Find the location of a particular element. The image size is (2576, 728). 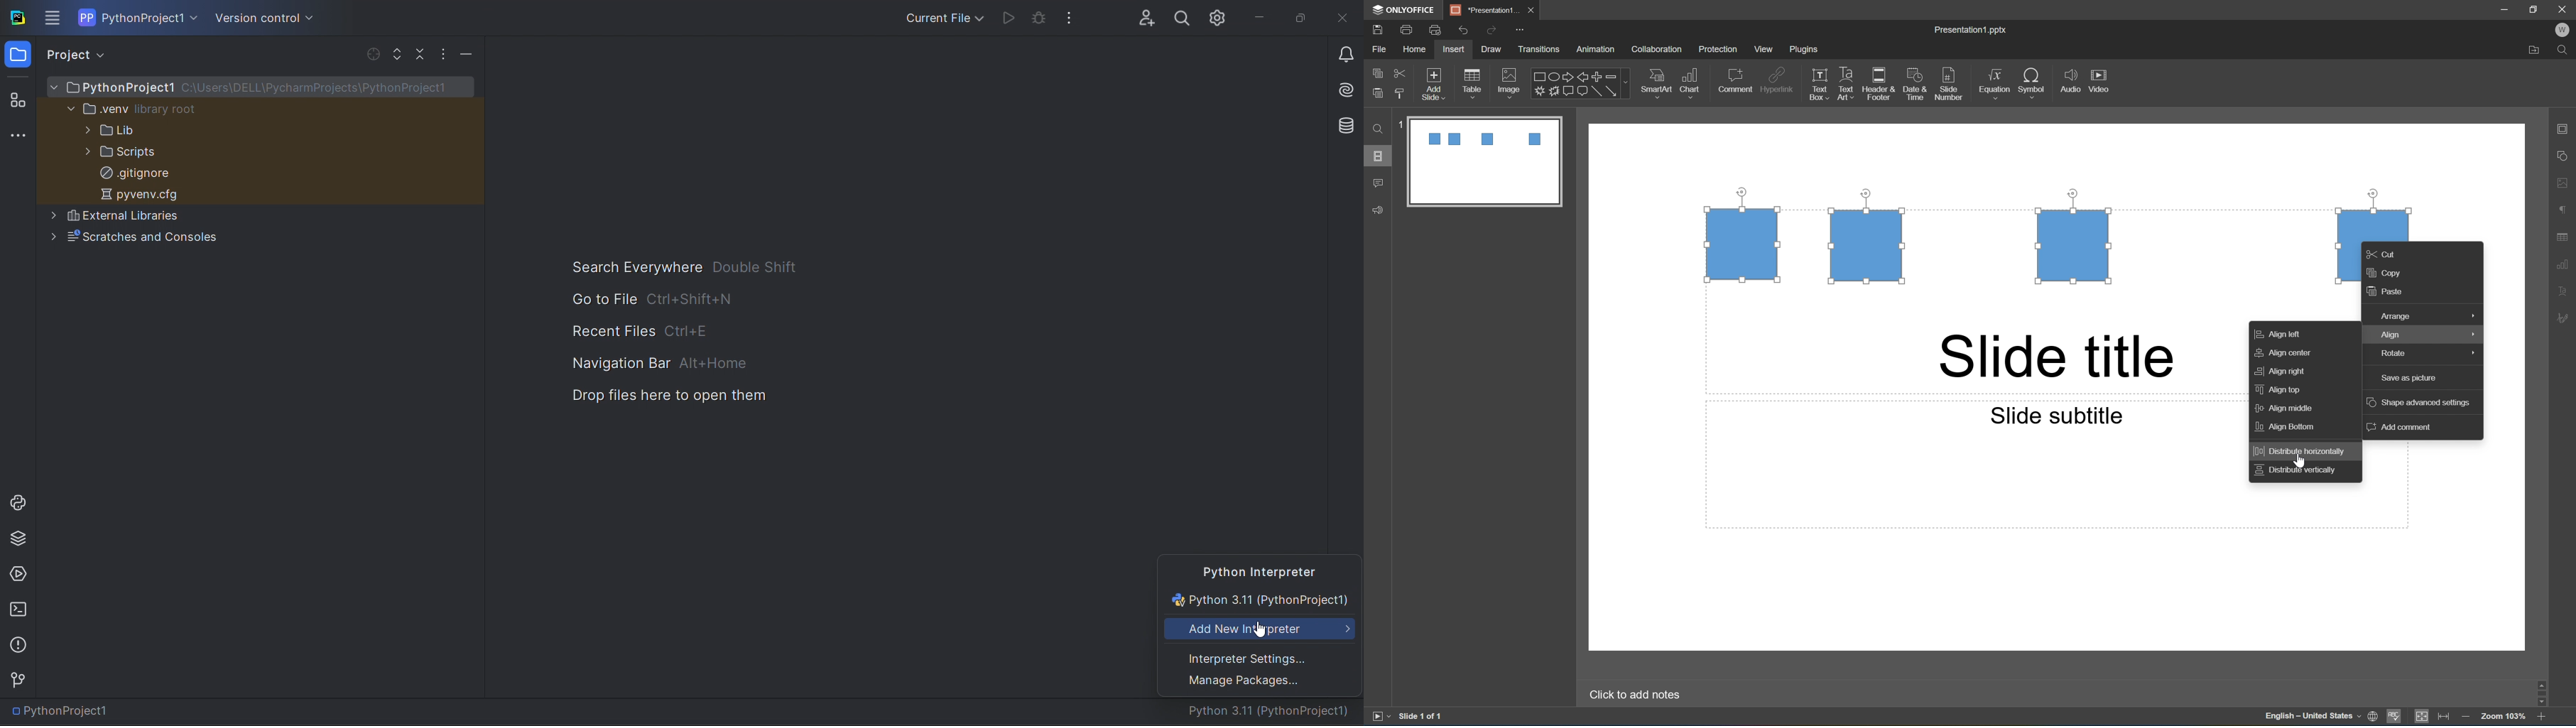

collab is located at coordinates (1141, 14).